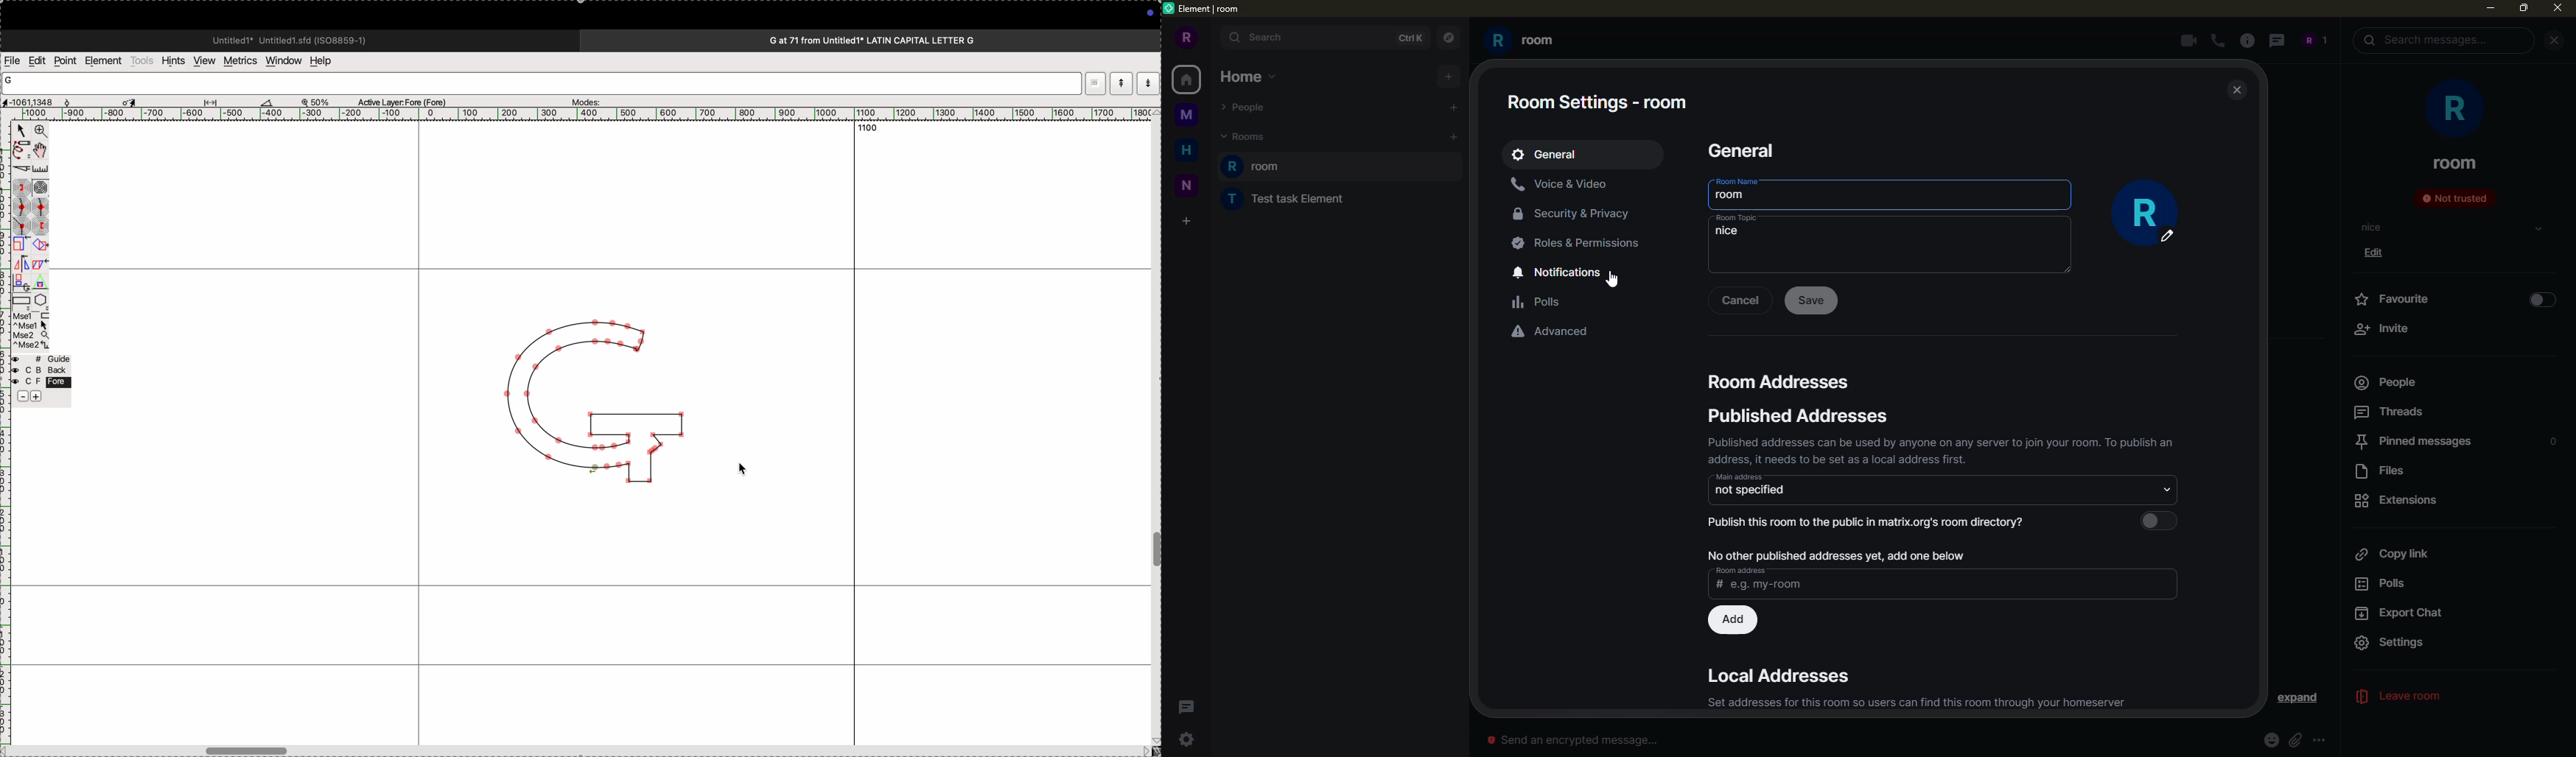 Image resolution: width=2576 pixels, height=784 pixels. What do you see at coordinates (1803, 415) in the screenshot?
I see `published addresses` at bounding box center [1803, 415].